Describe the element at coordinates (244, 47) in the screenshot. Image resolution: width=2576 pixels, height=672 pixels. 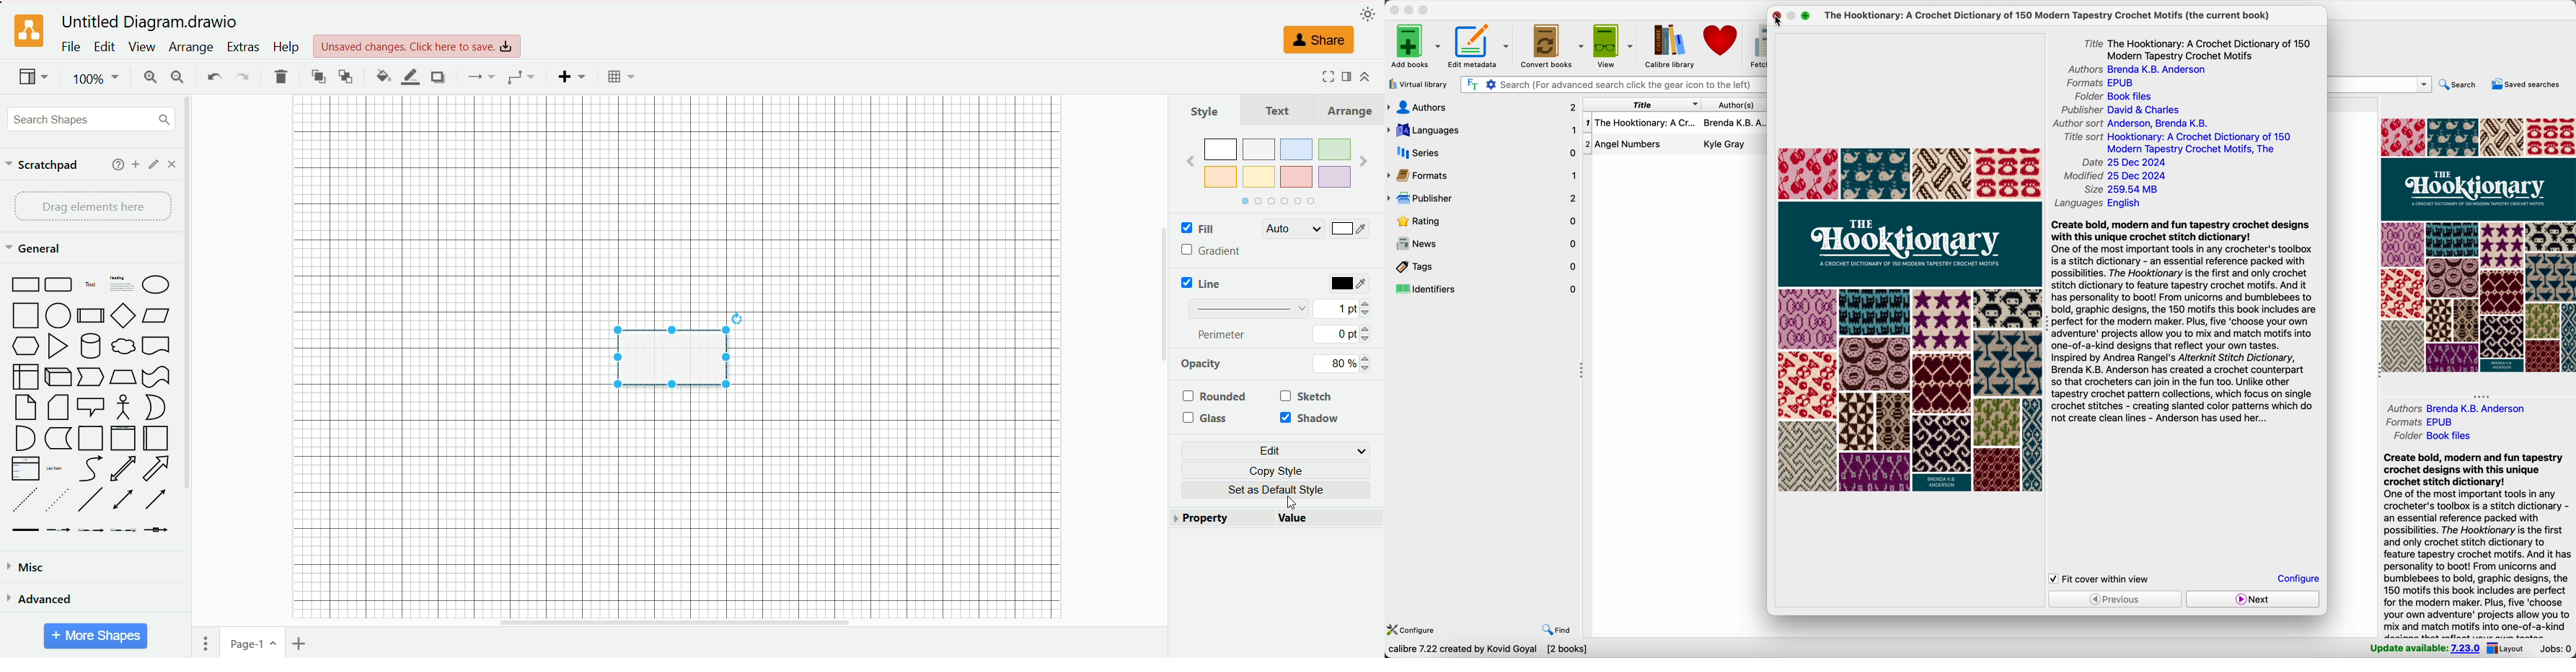
I see `extras` at that location.